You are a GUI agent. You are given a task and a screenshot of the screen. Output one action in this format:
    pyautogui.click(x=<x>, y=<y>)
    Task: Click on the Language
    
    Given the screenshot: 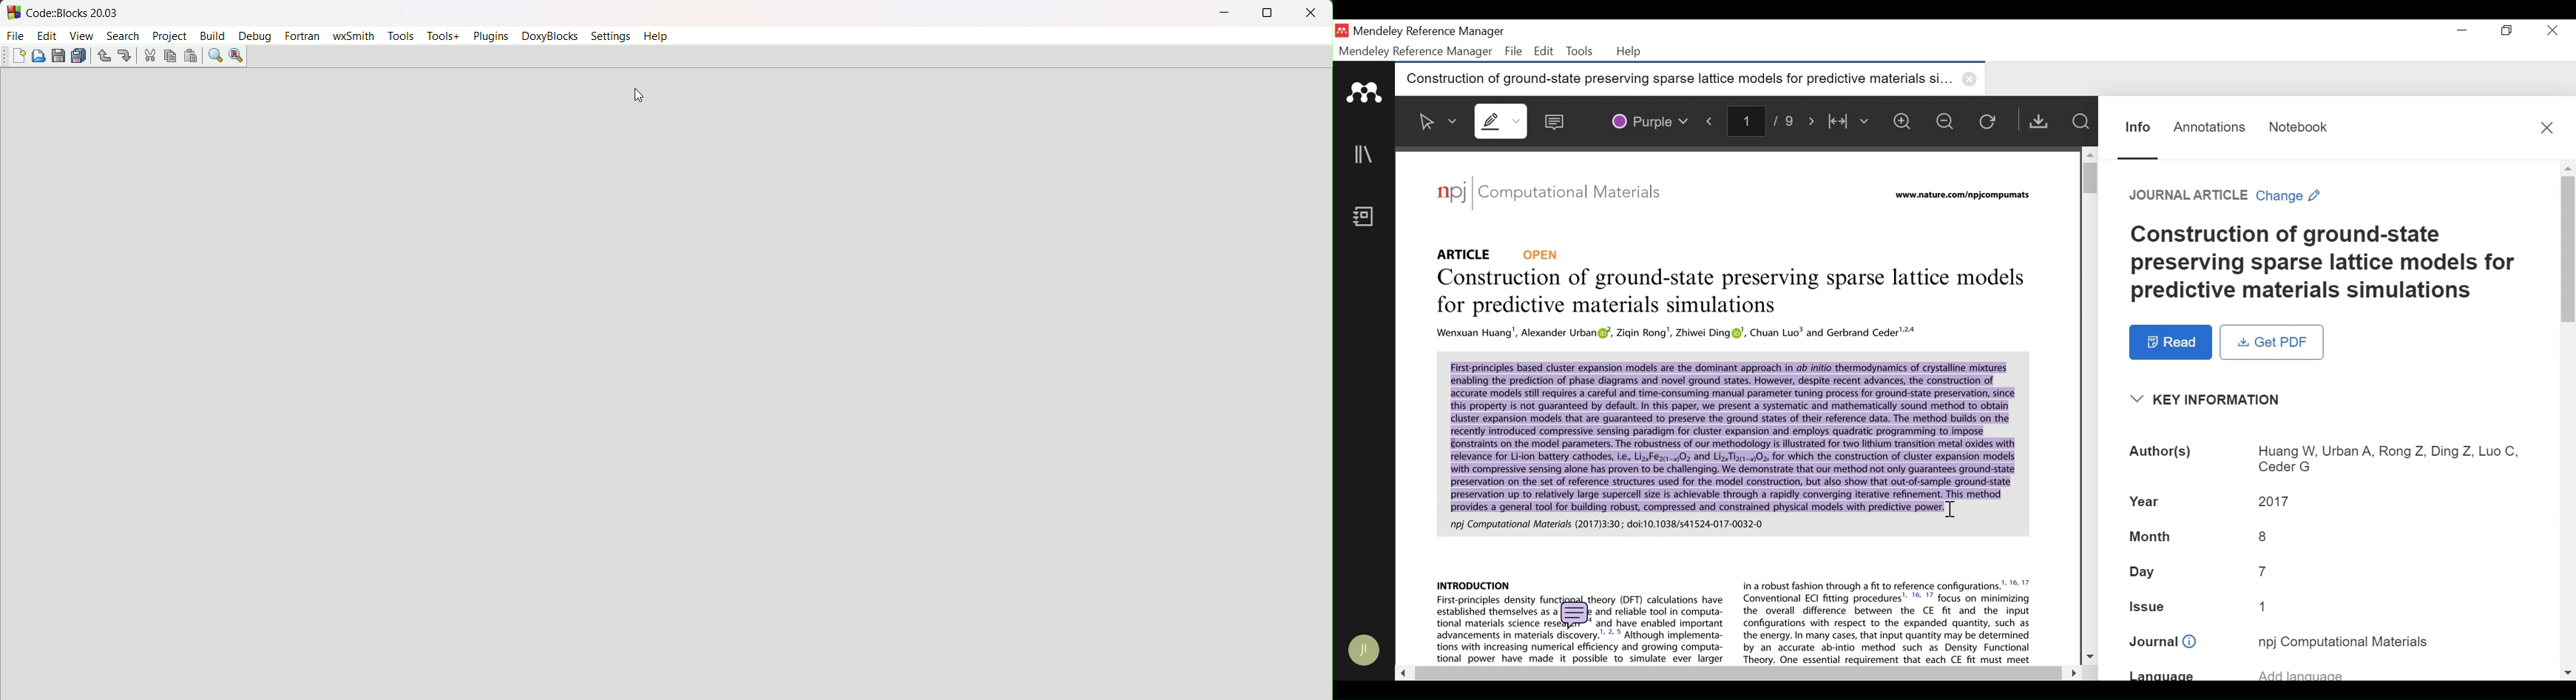 What is the action you would take?
    pyautogui.click(x=2162, y=675)
    